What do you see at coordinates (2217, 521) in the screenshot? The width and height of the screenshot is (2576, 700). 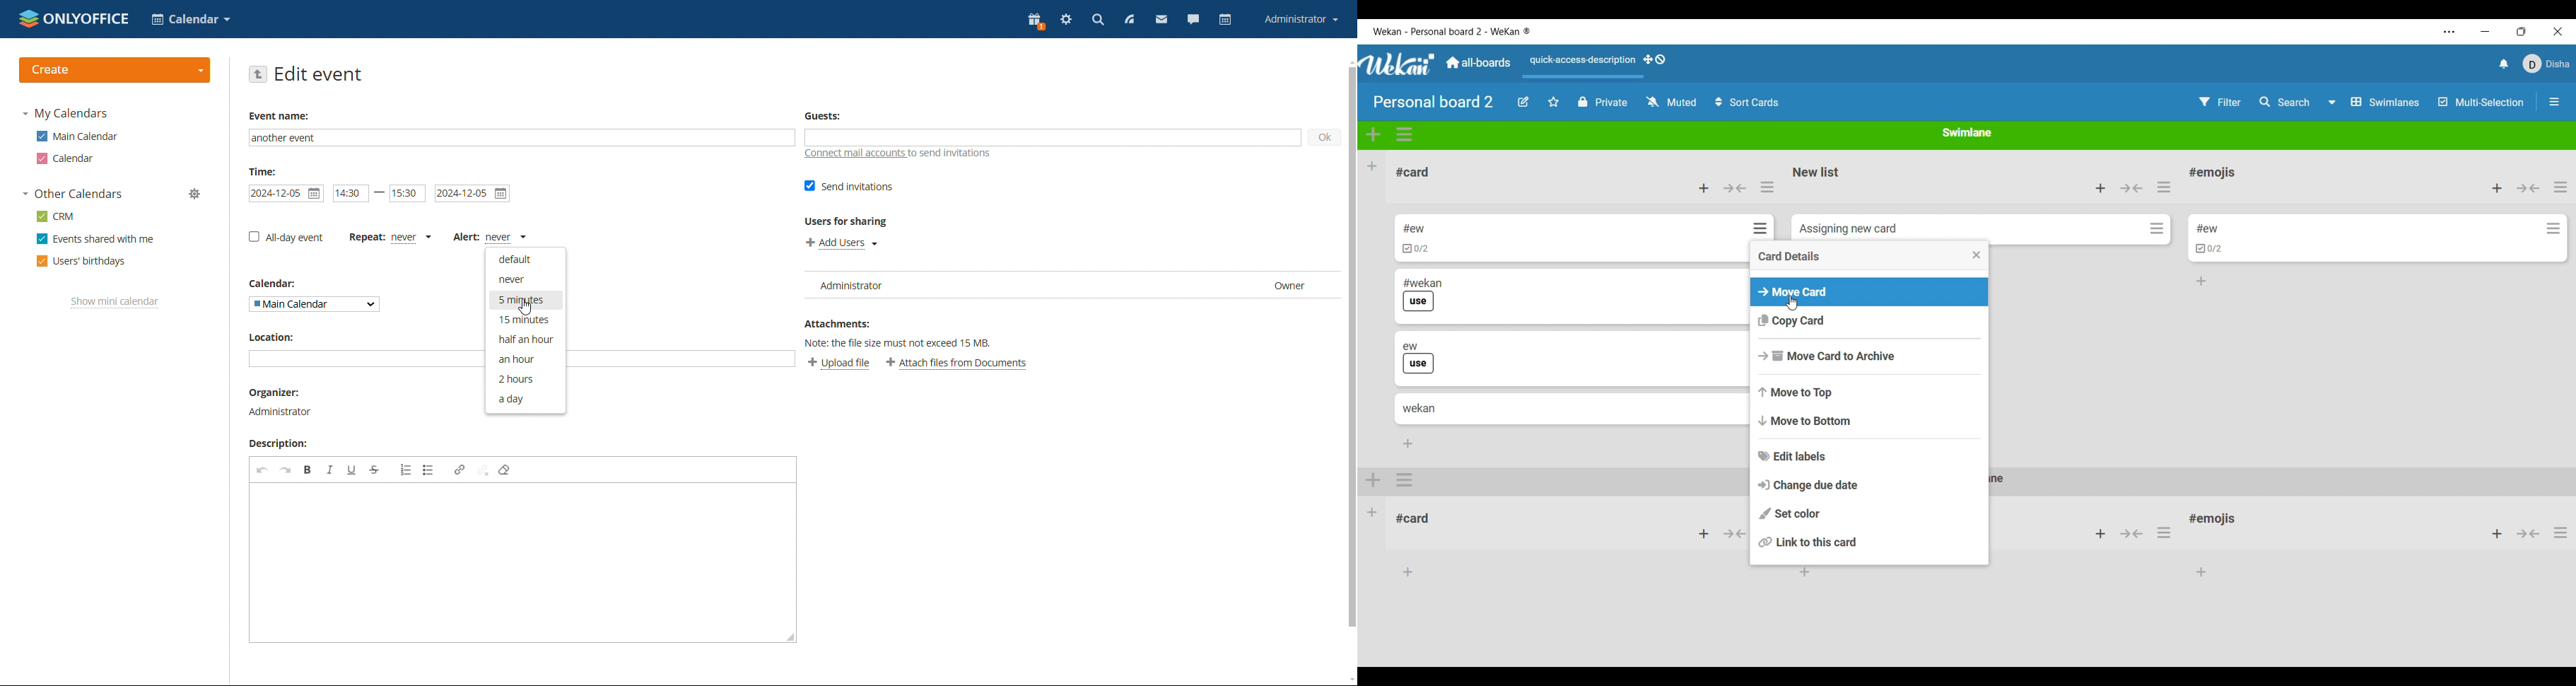 I see `#emojis` at bounding box center [2217, 521].